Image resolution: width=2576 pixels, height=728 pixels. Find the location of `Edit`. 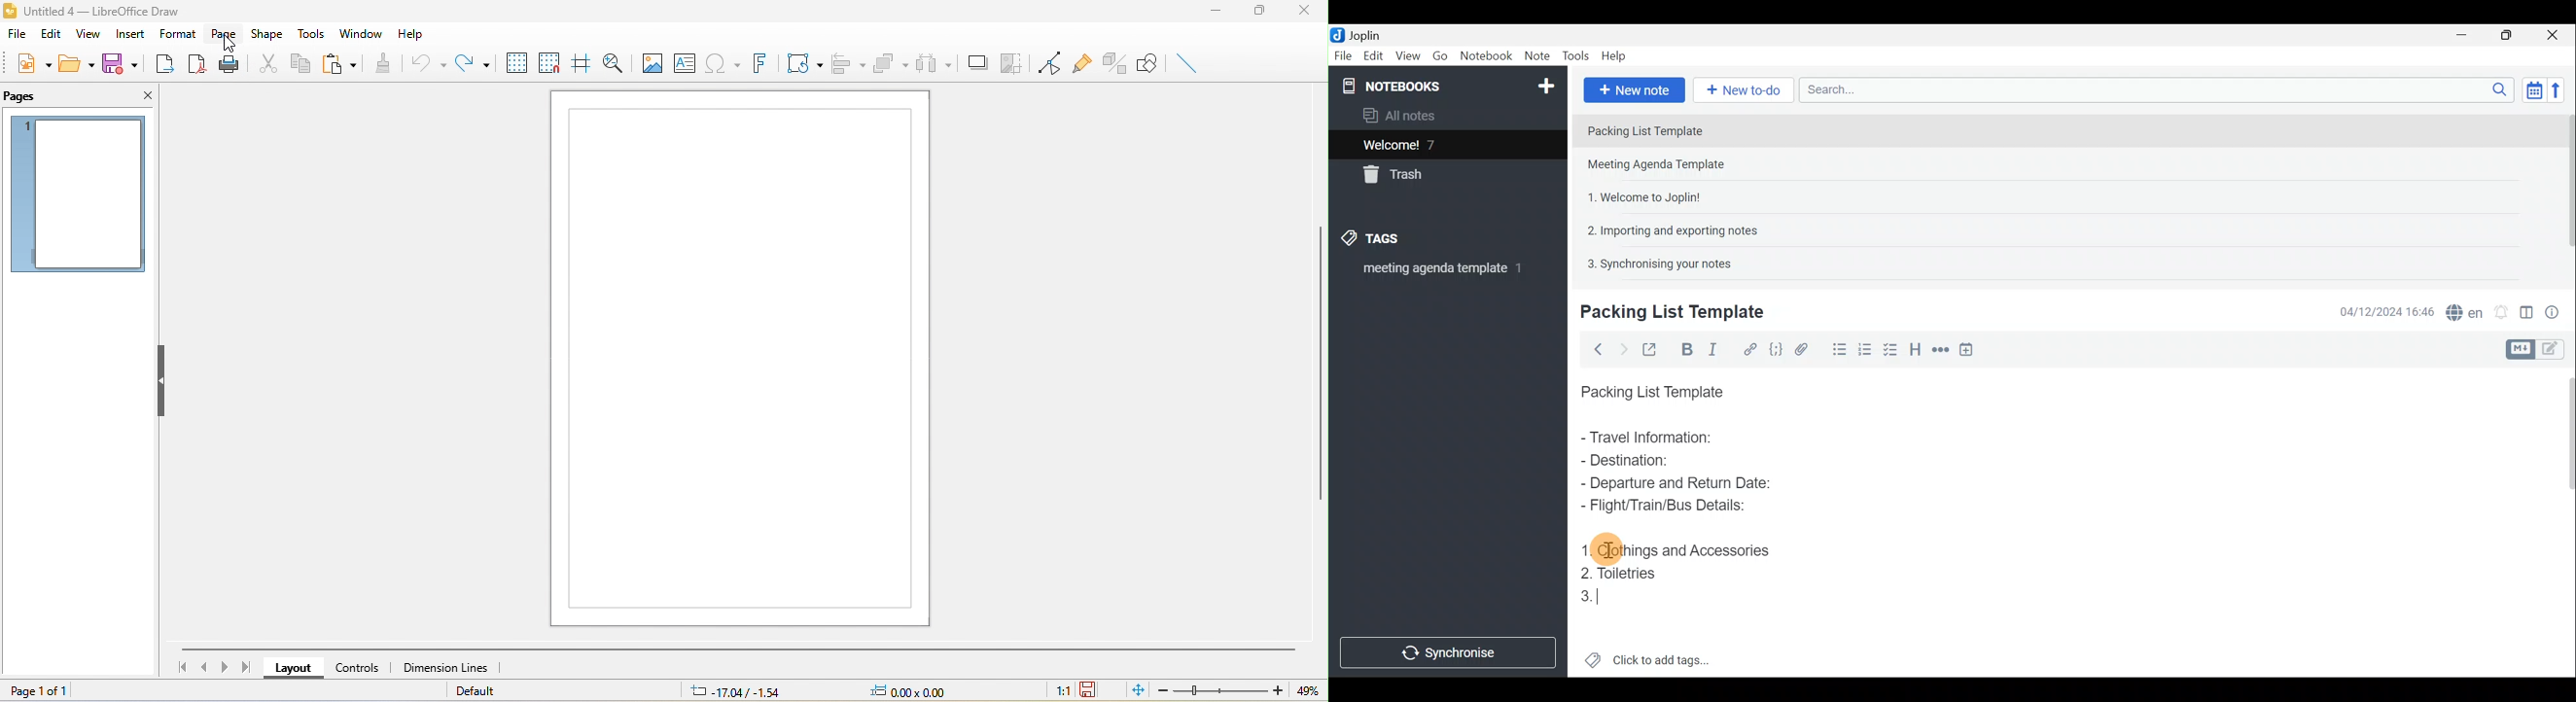

Edit is located at coordinates (1371, 57).